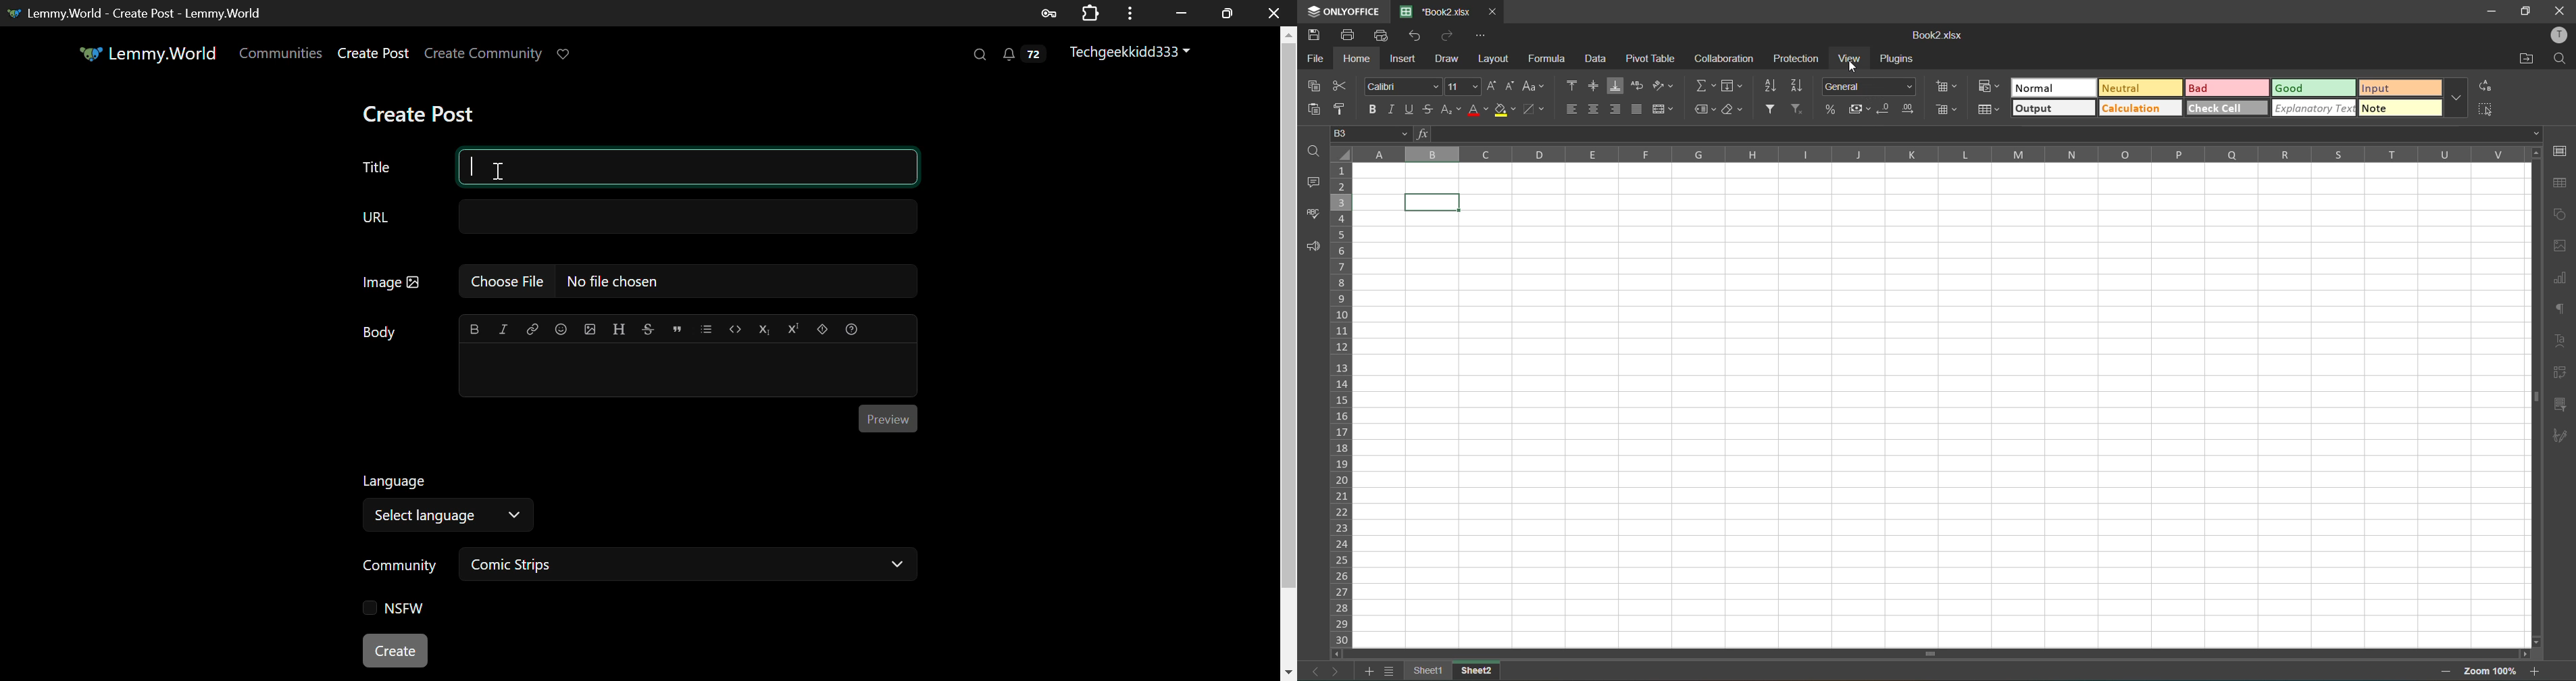  Describe the element at coordinates (1574, 87) in the screenshot. I see `align top` at that location.